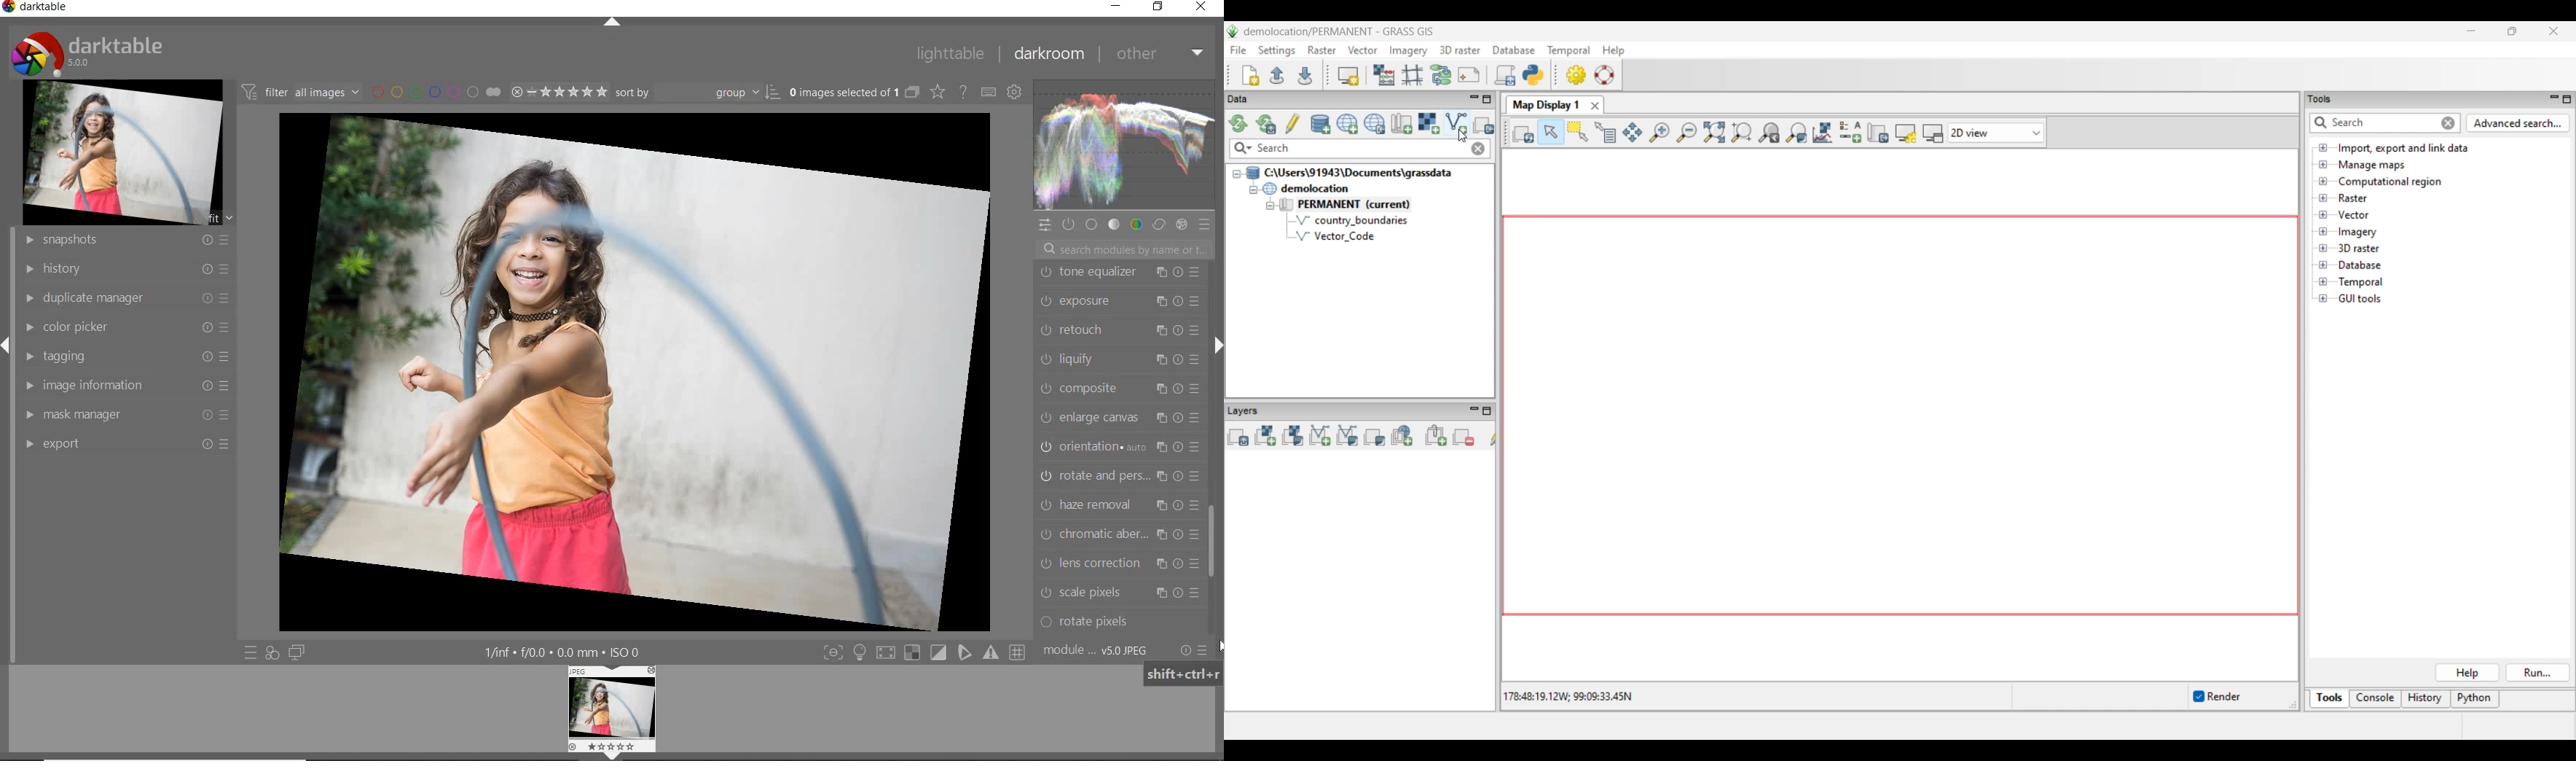 The width and height of the screenshot is (2576, 784). I want to click on preset , so click(1205, 226).